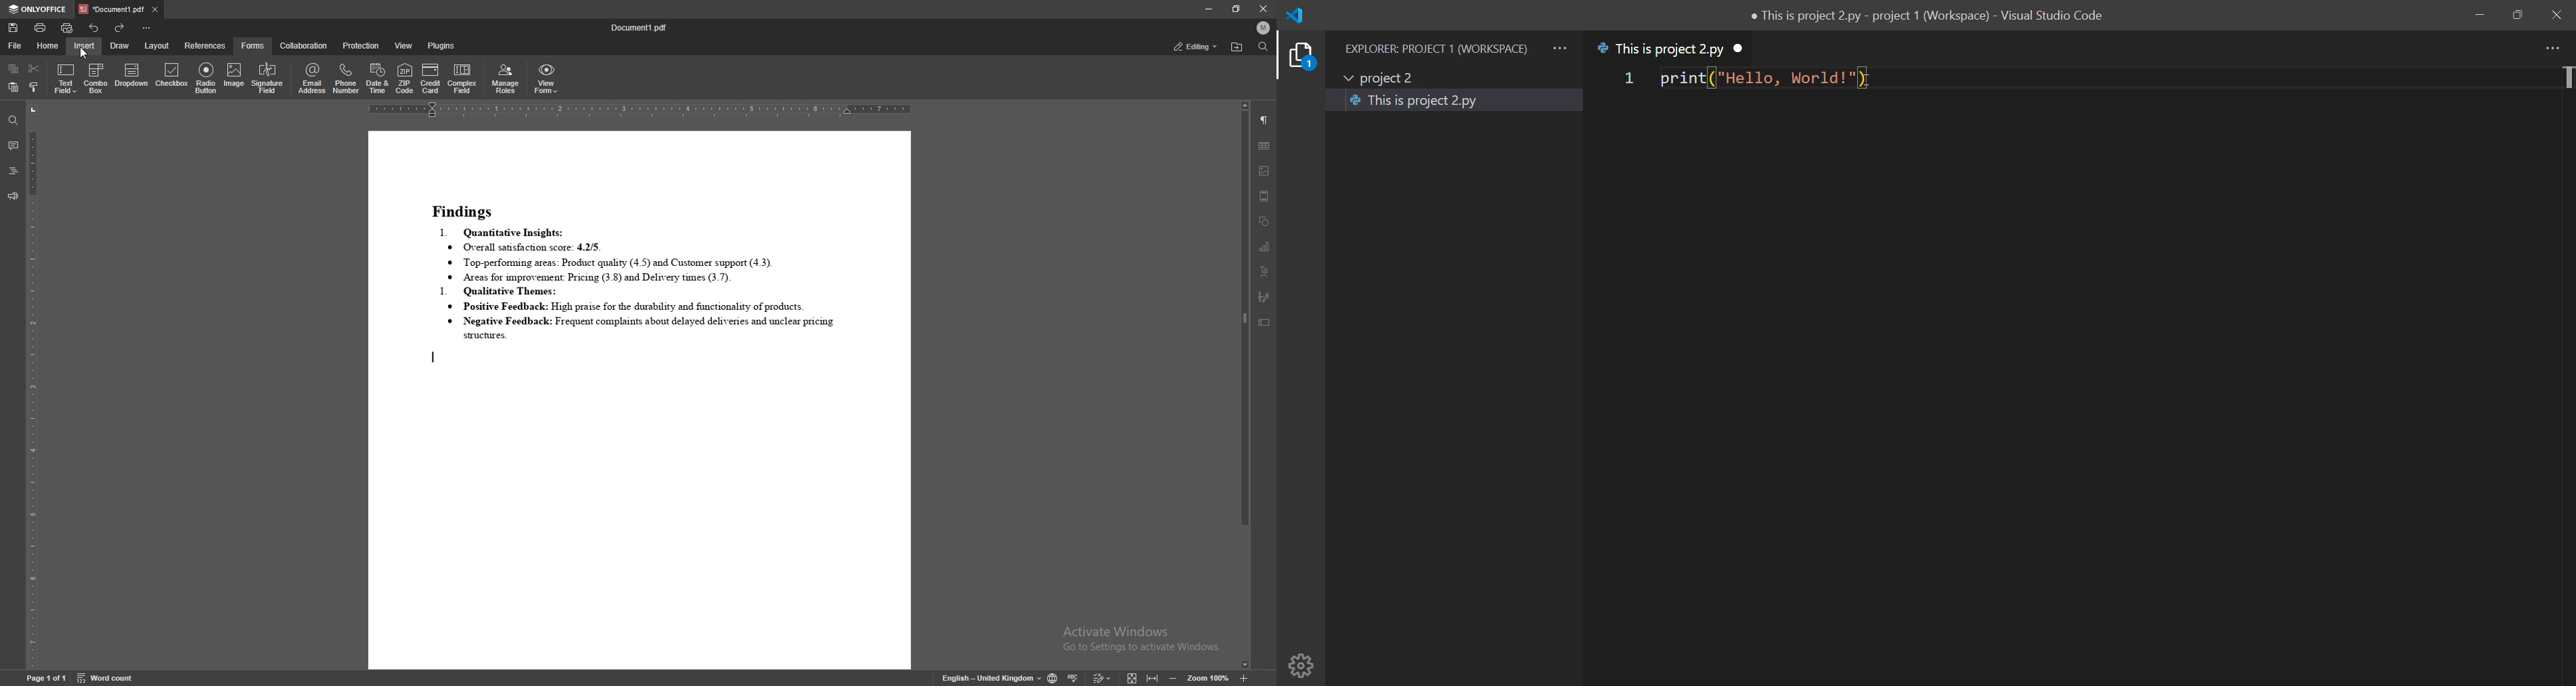 Image resolution: width=2576 pixels, height=700 pixels. I want to click on dropdown, so click(132, 75).